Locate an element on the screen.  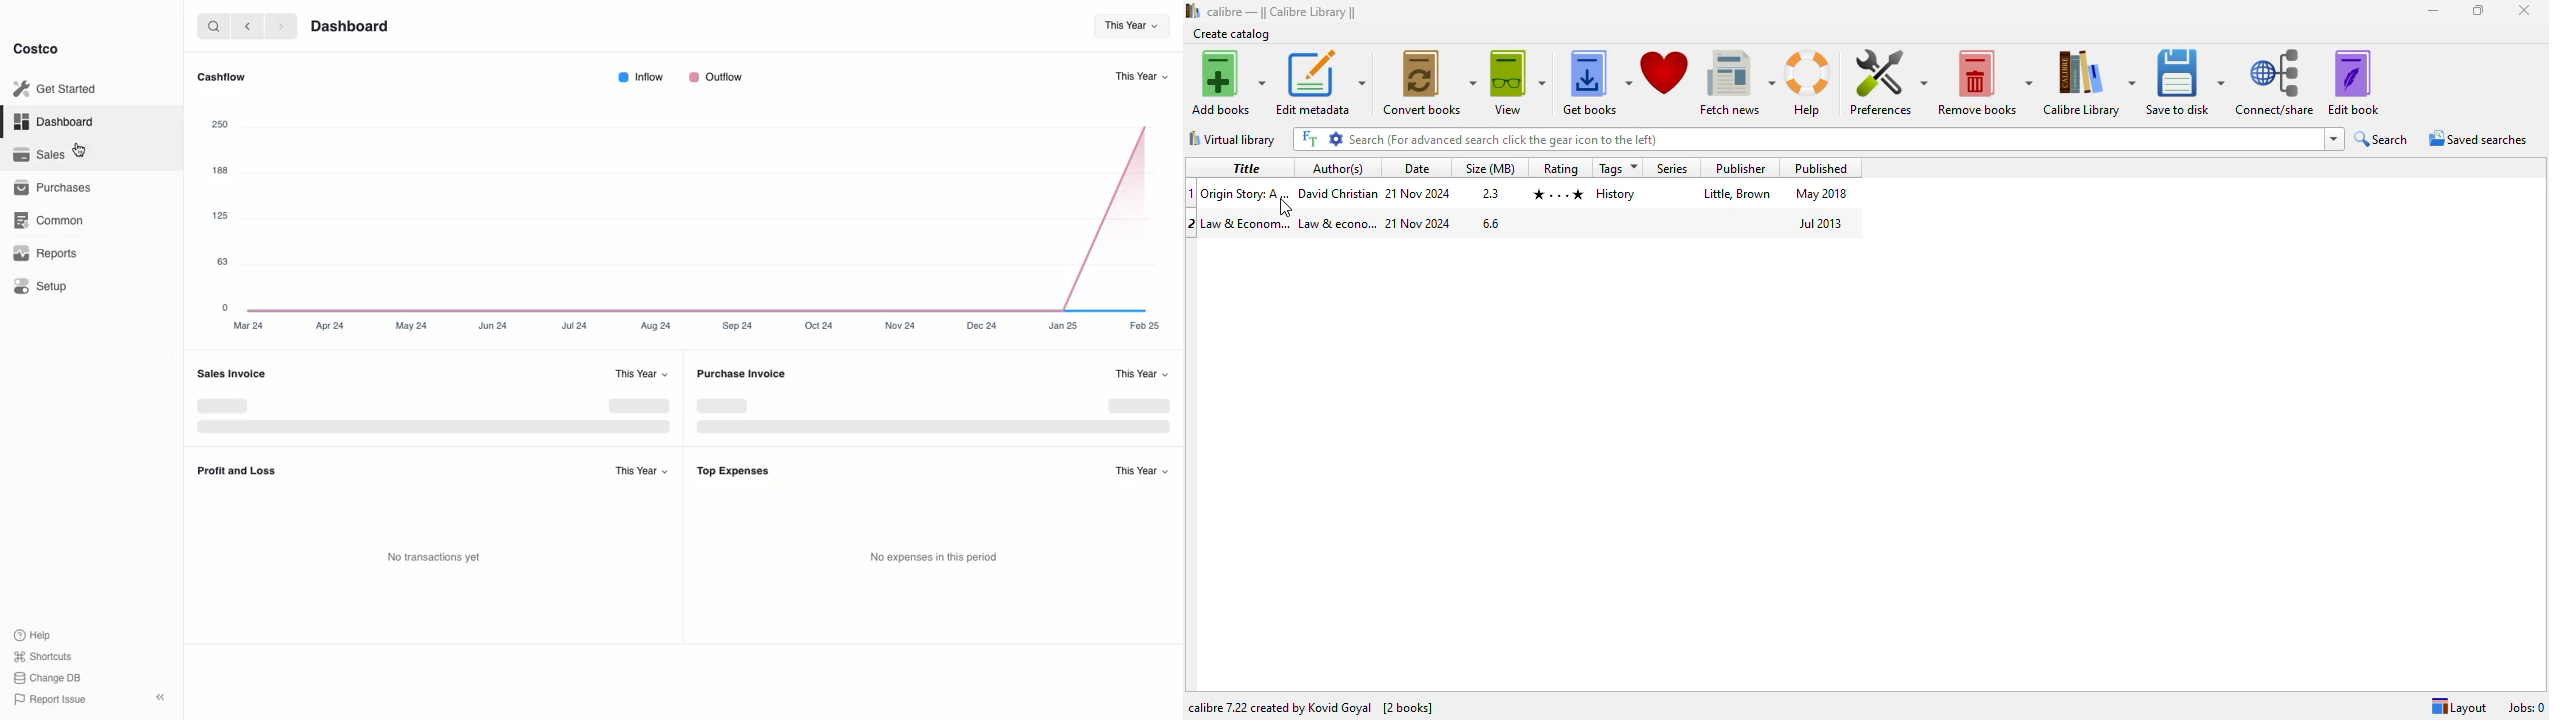
125 is located at coordinates (220, 215).